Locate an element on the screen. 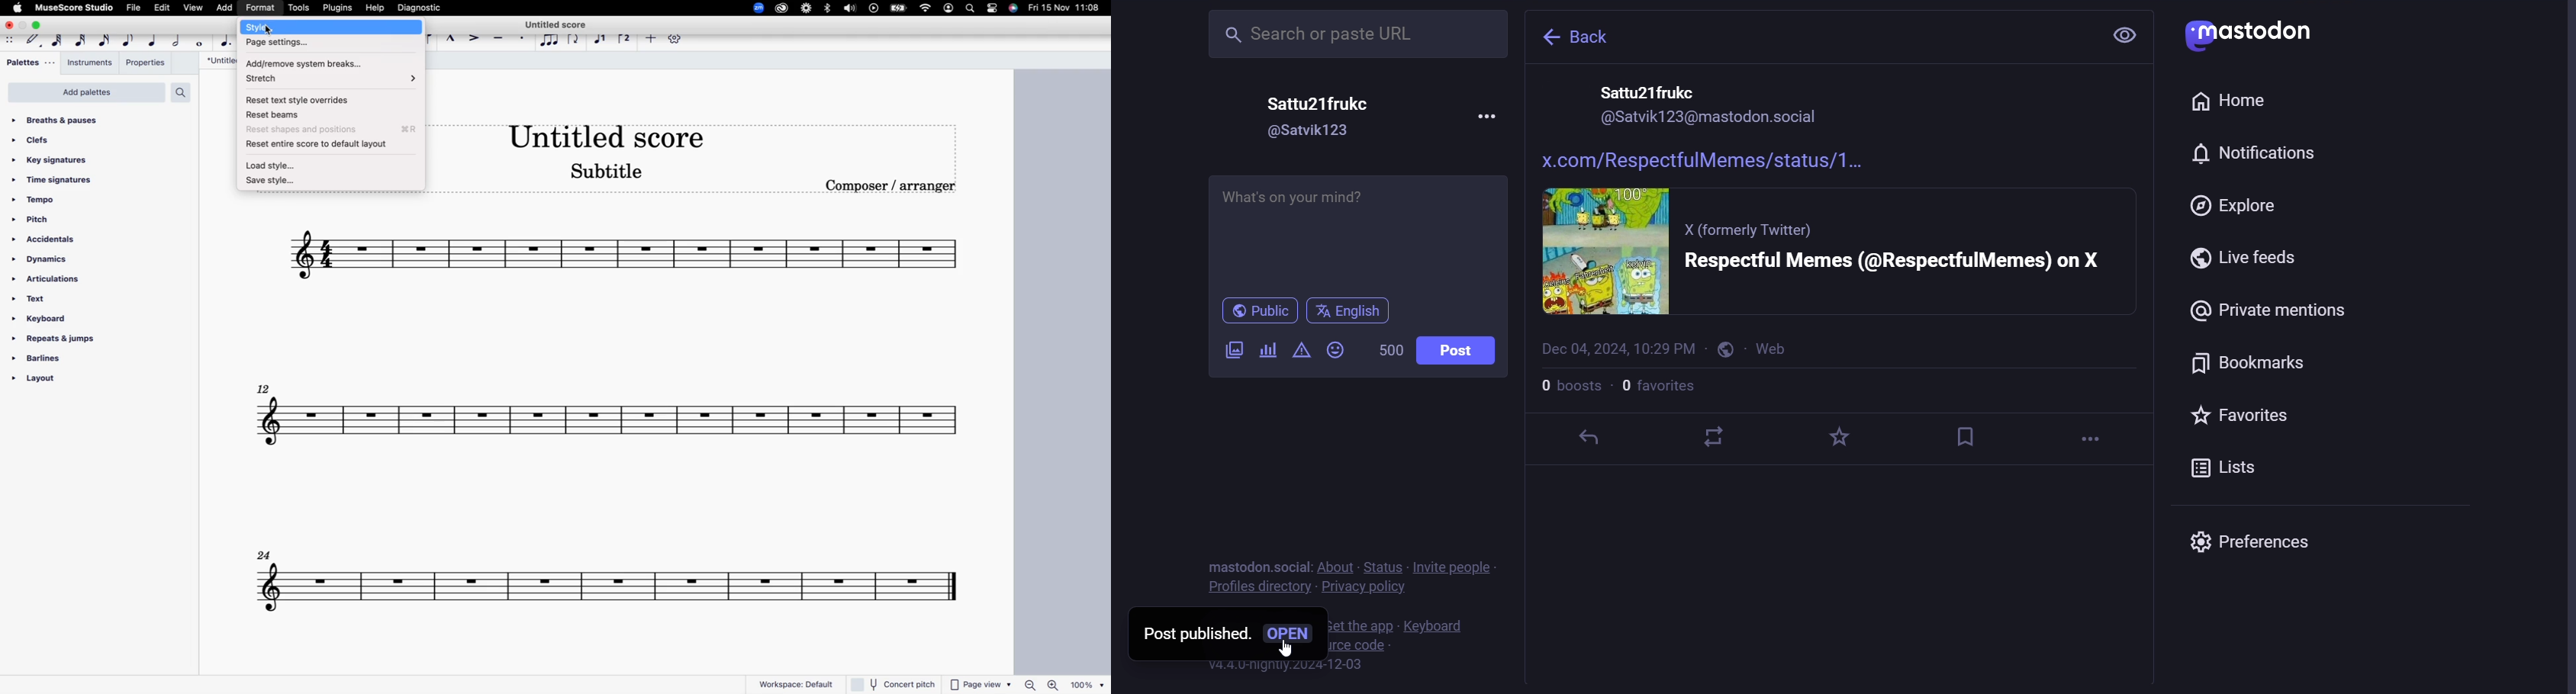 Image resolution: width=2576 pixels, height=700 pixels. social is located at coordinates (1293, 566).